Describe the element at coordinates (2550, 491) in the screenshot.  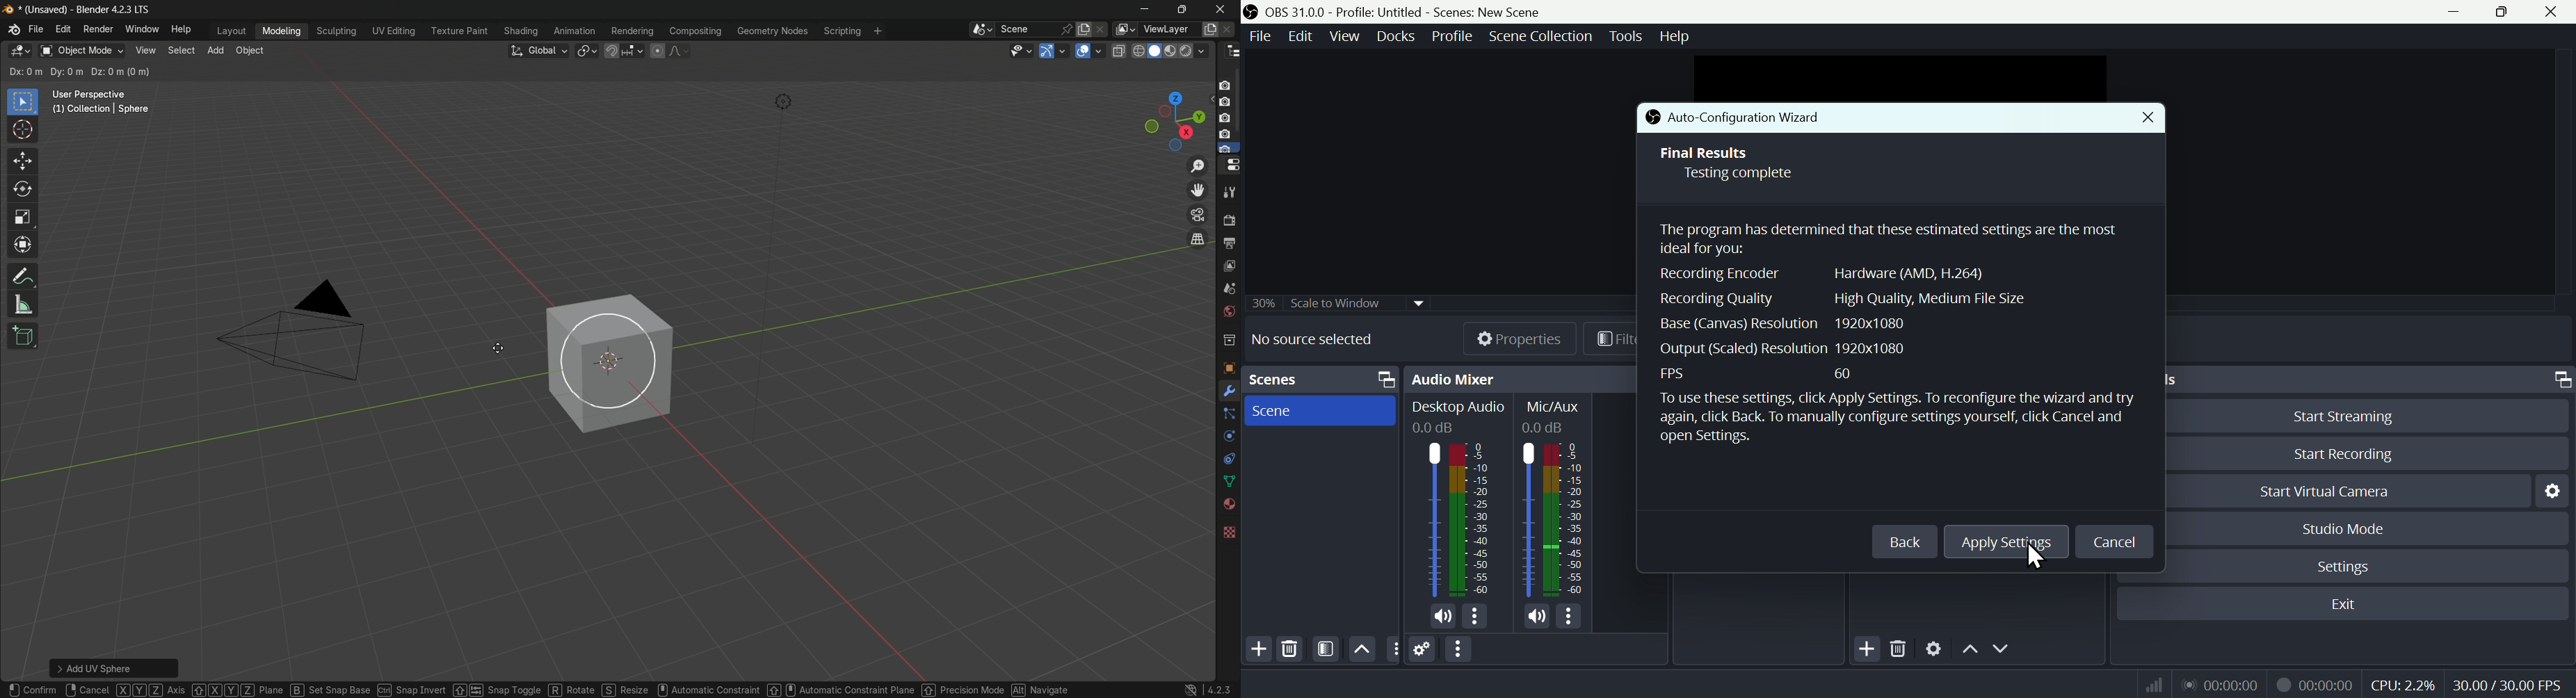
I see `Settings` at that location.